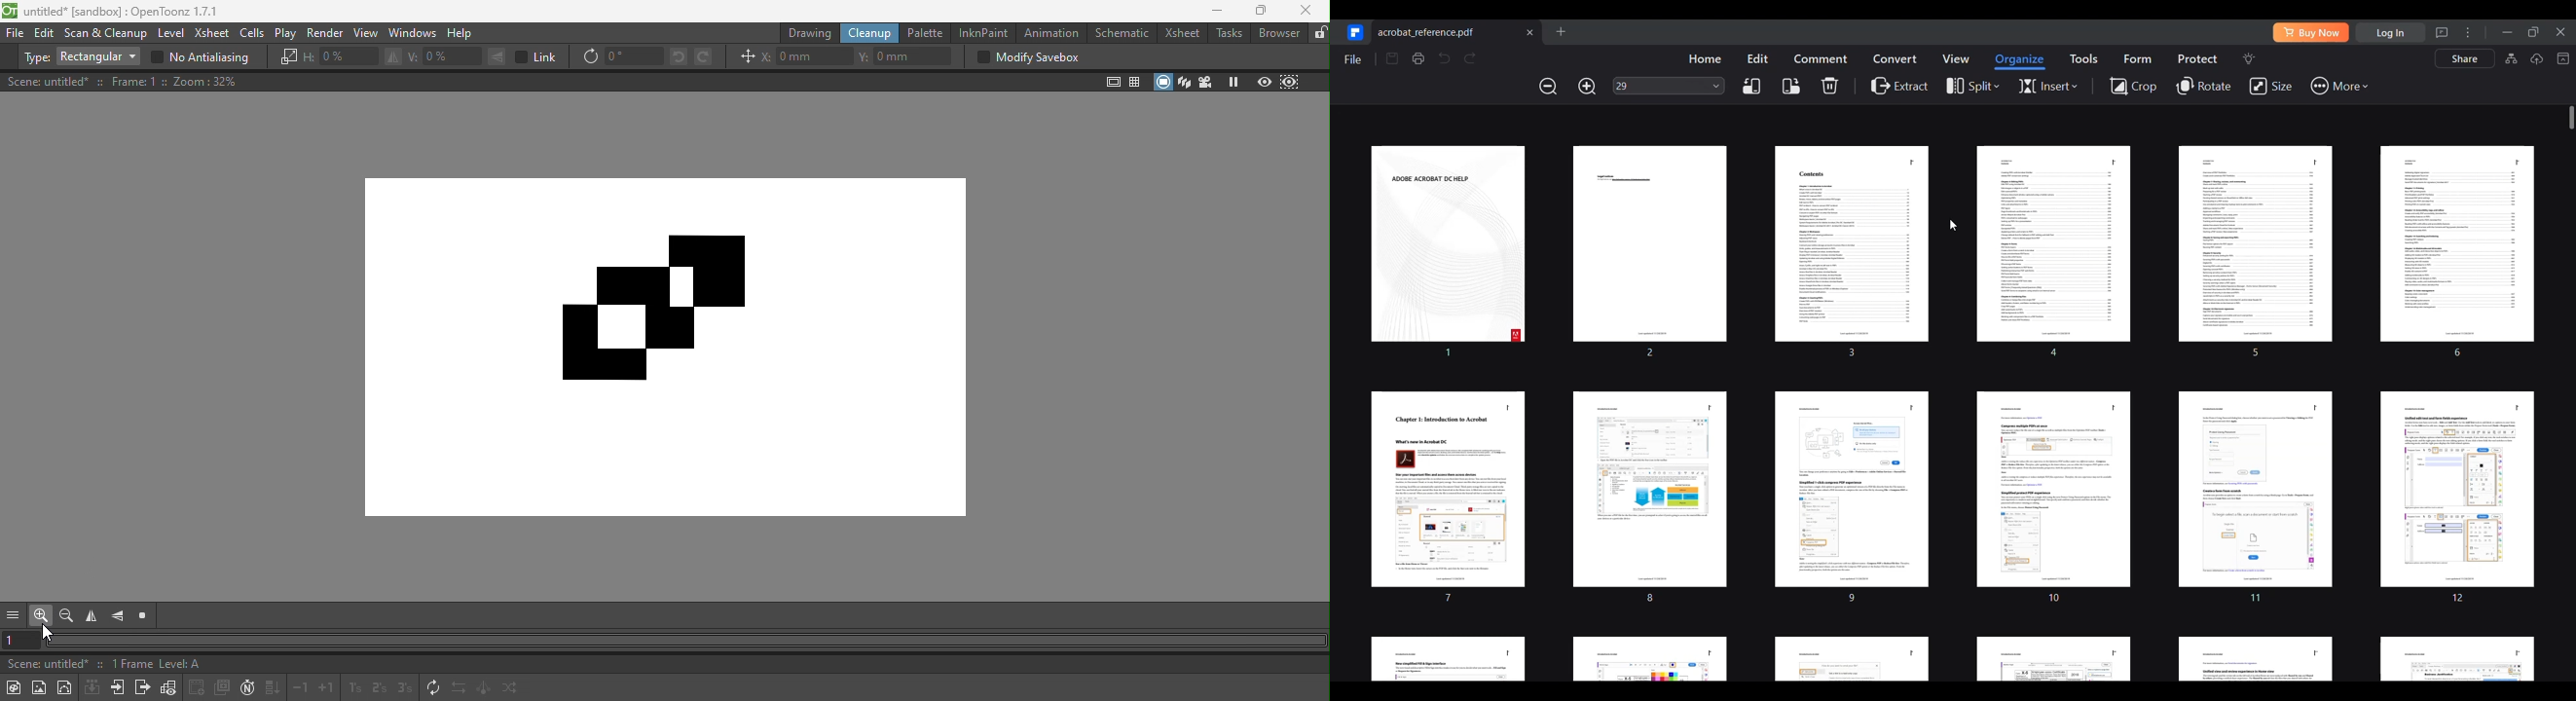  What do you see at coordinates (116, 687) in the screenshot?
I see `Open sub-Xsheet` at bounding box center [116, 687].